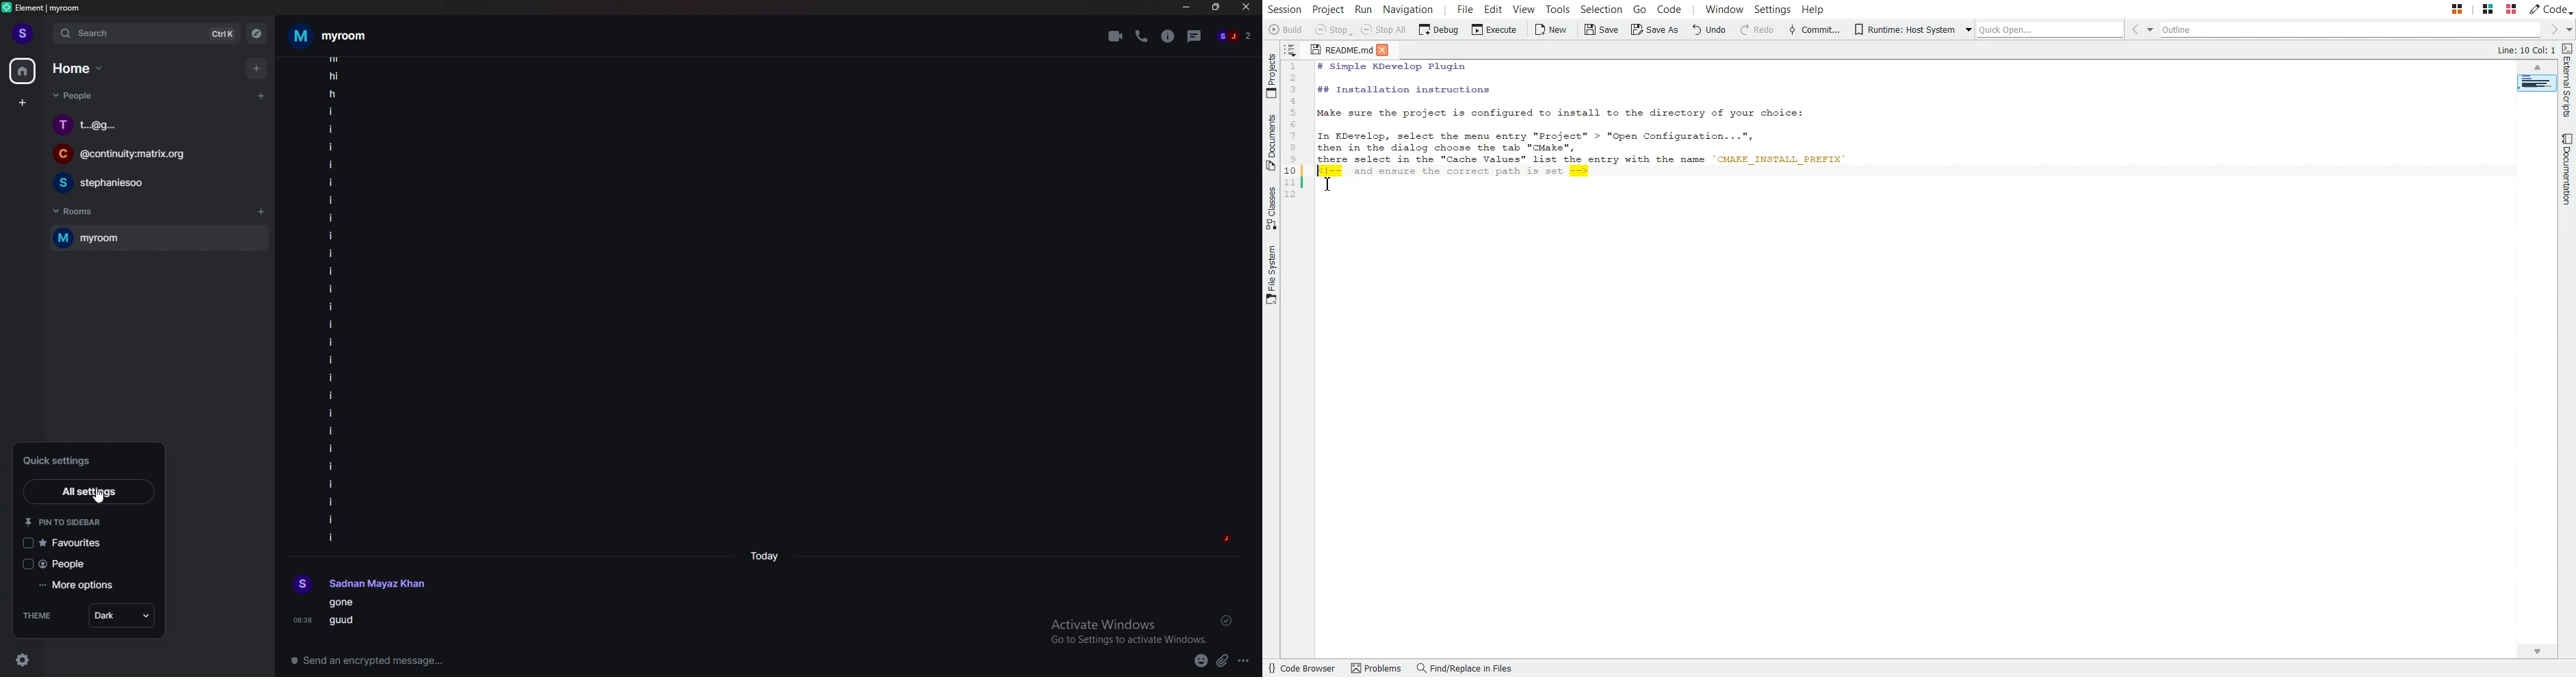  I want to click on text, so click(368, 583).